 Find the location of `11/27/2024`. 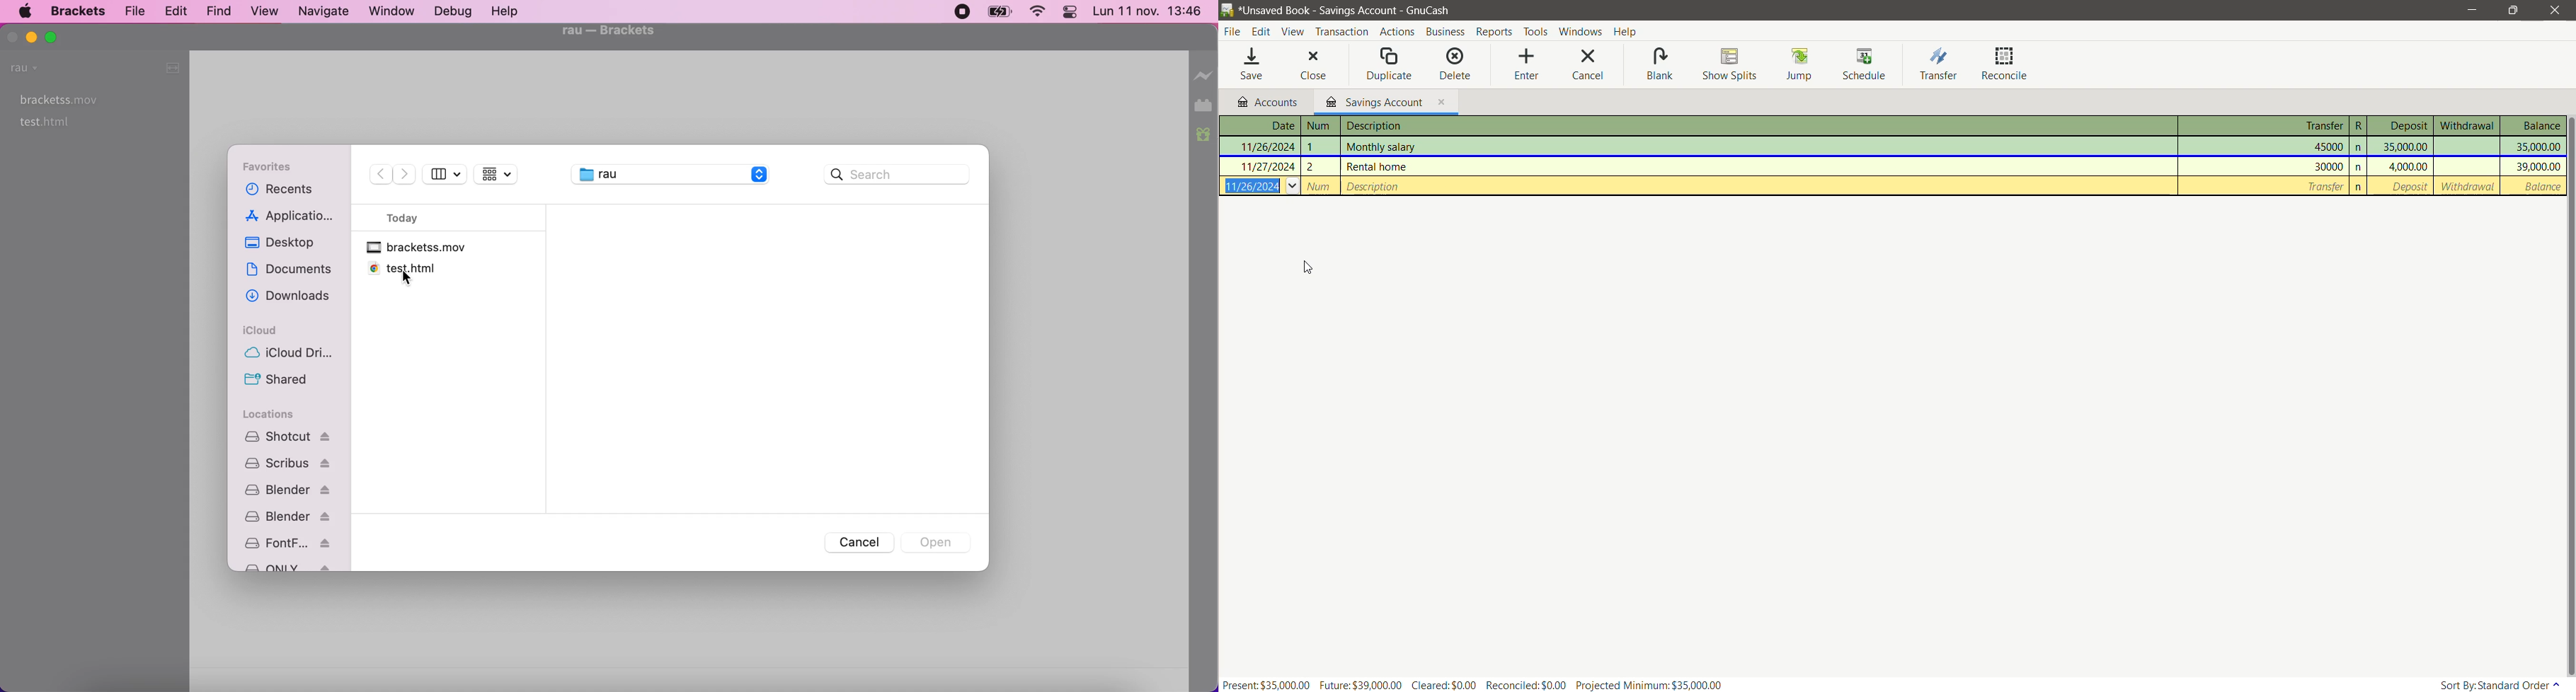

11/27/2024 is located at coordinates (1260, 165).